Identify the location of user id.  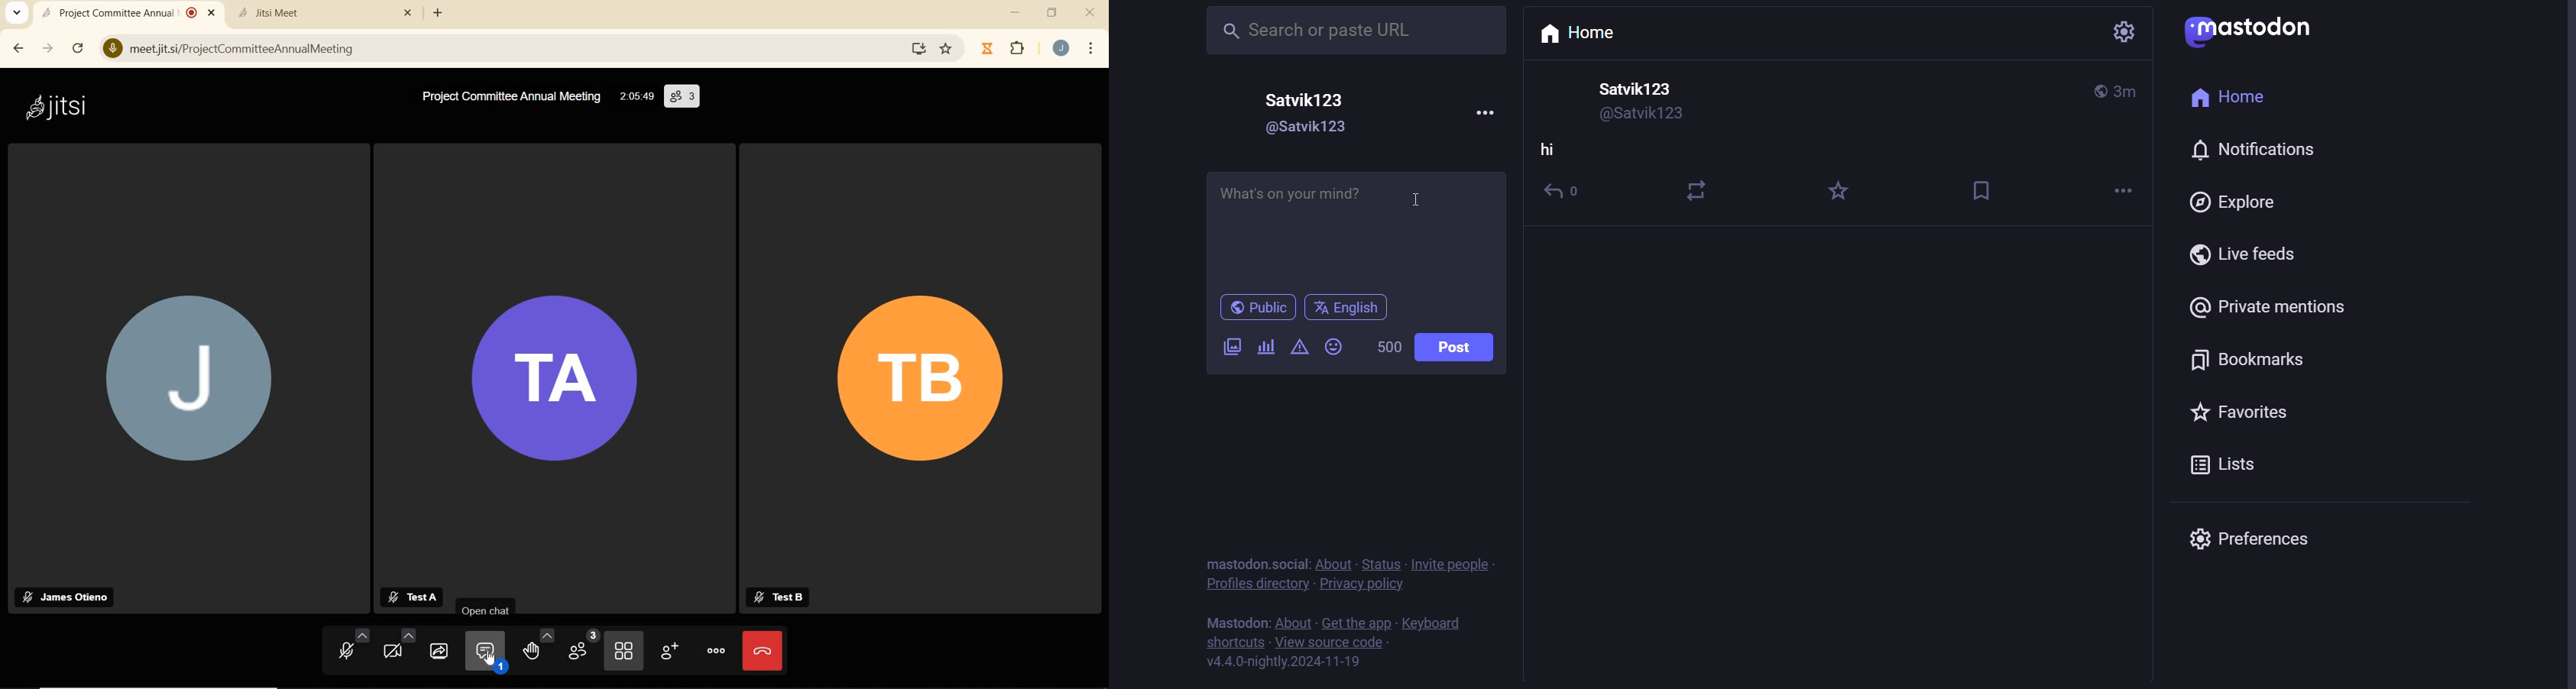
(1303, 131).